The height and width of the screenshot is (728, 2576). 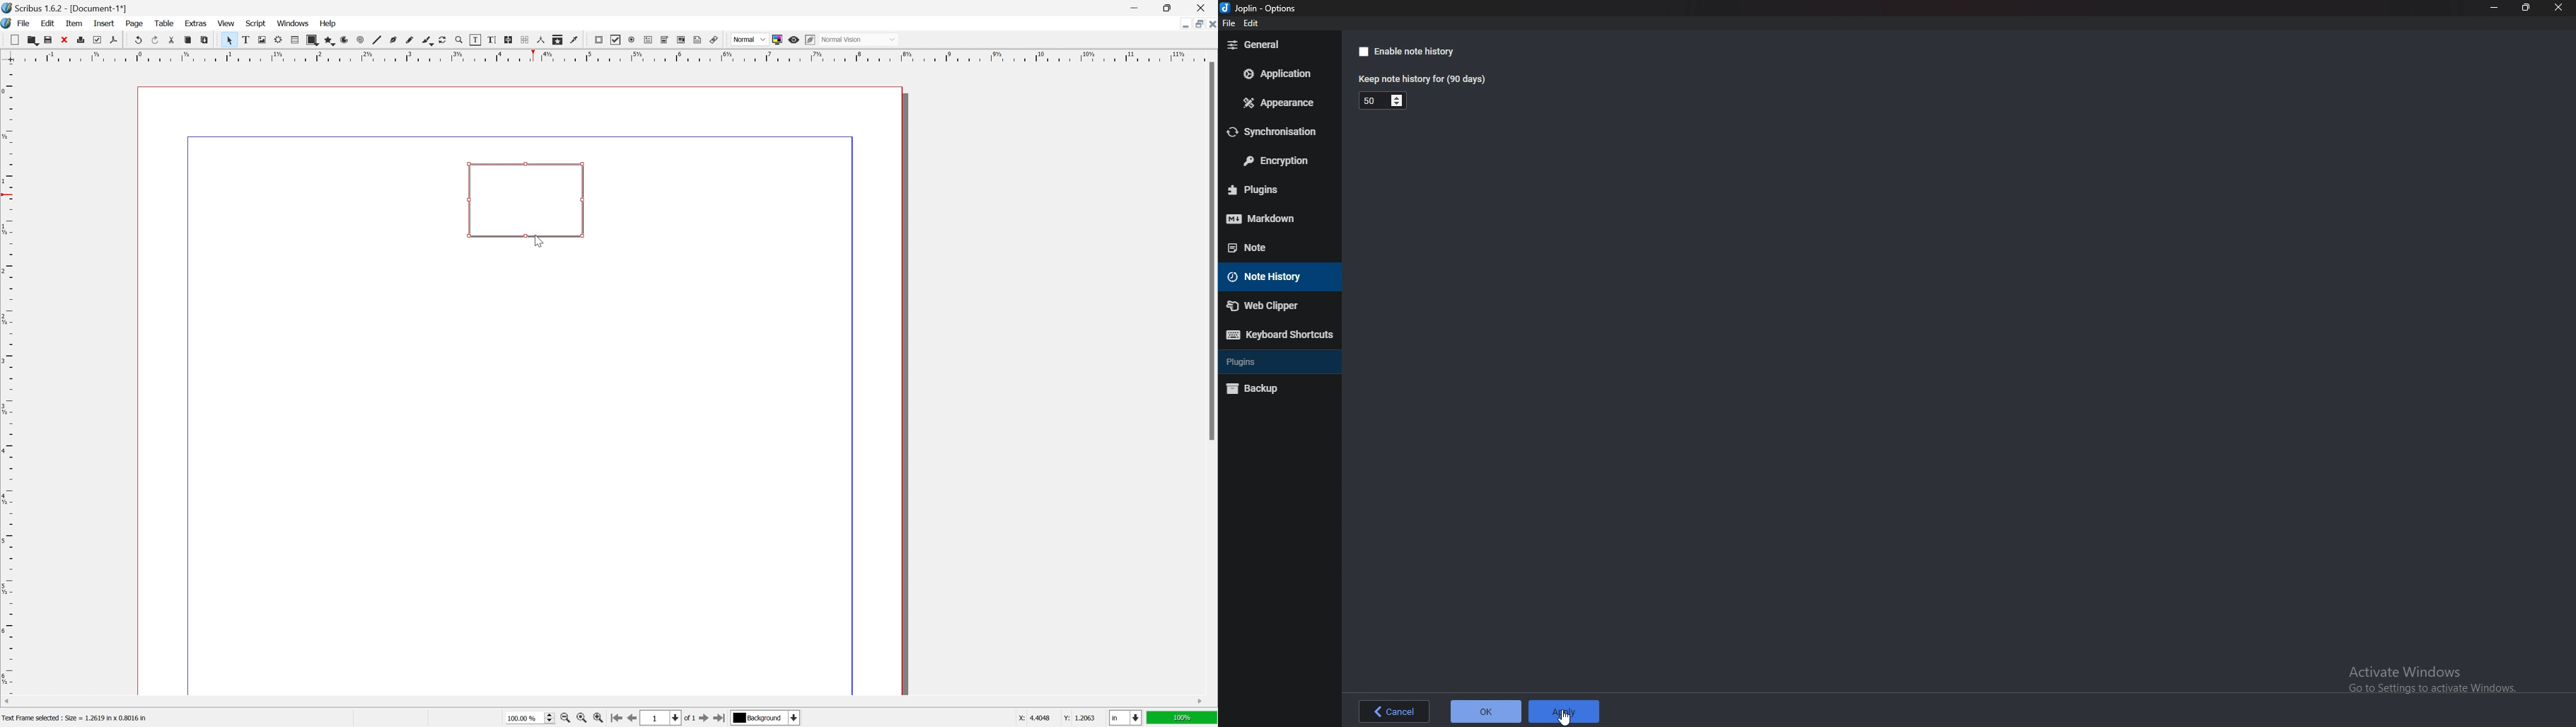 I want to click on mark down, so click(x=1275, y=219).